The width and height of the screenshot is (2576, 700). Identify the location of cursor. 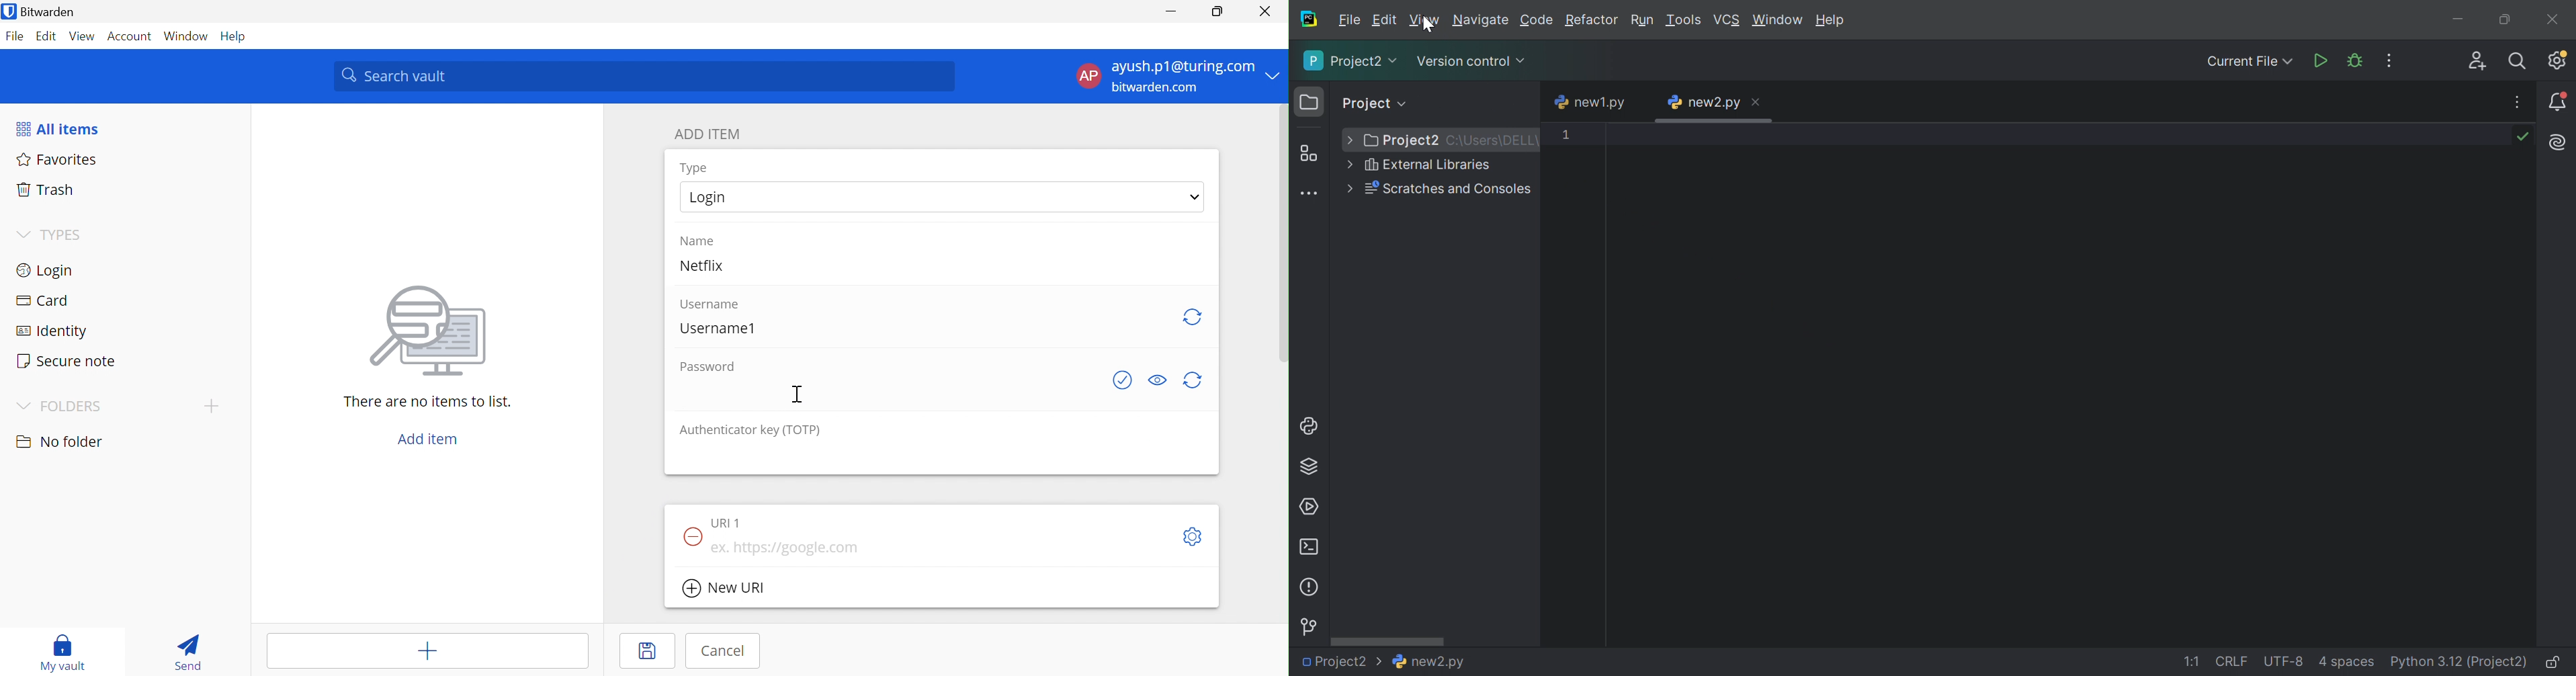
(1429, 23).